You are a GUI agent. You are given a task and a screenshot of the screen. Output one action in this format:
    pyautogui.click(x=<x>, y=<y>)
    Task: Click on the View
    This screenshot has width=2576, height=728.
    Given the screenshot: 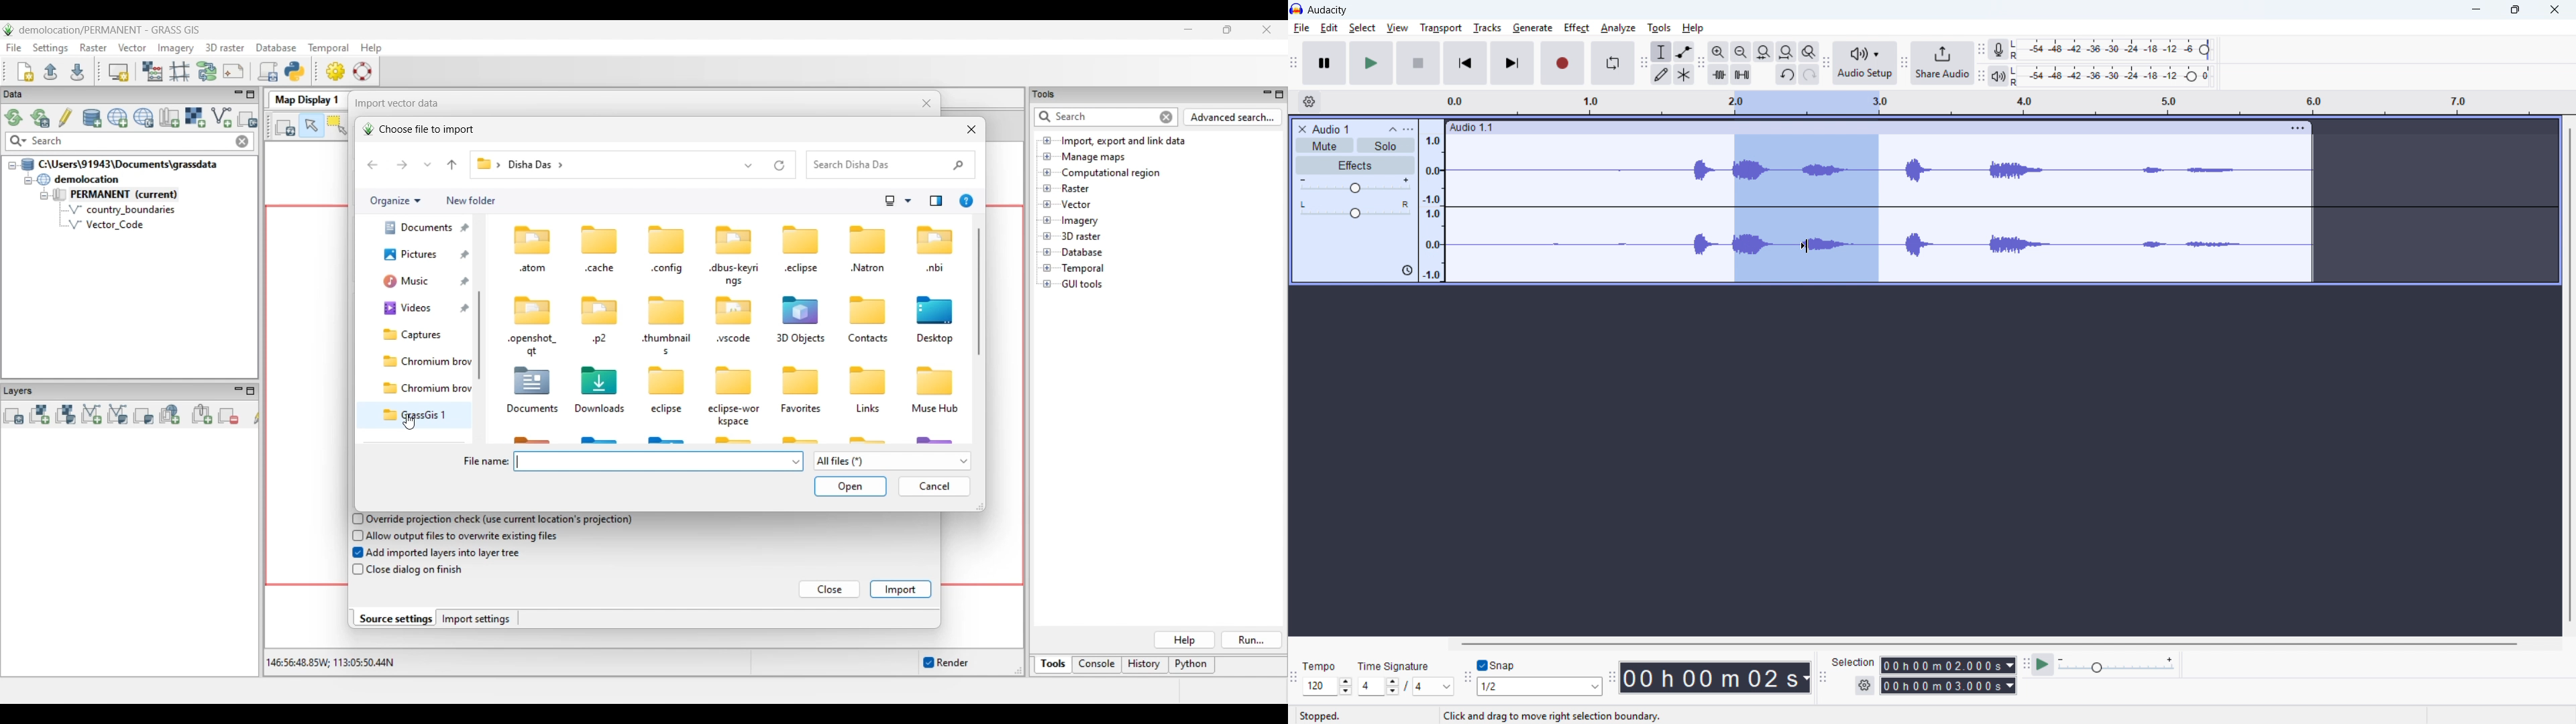 What is the action you would take?
    pyautogui.click(x=1397, y=28)
    